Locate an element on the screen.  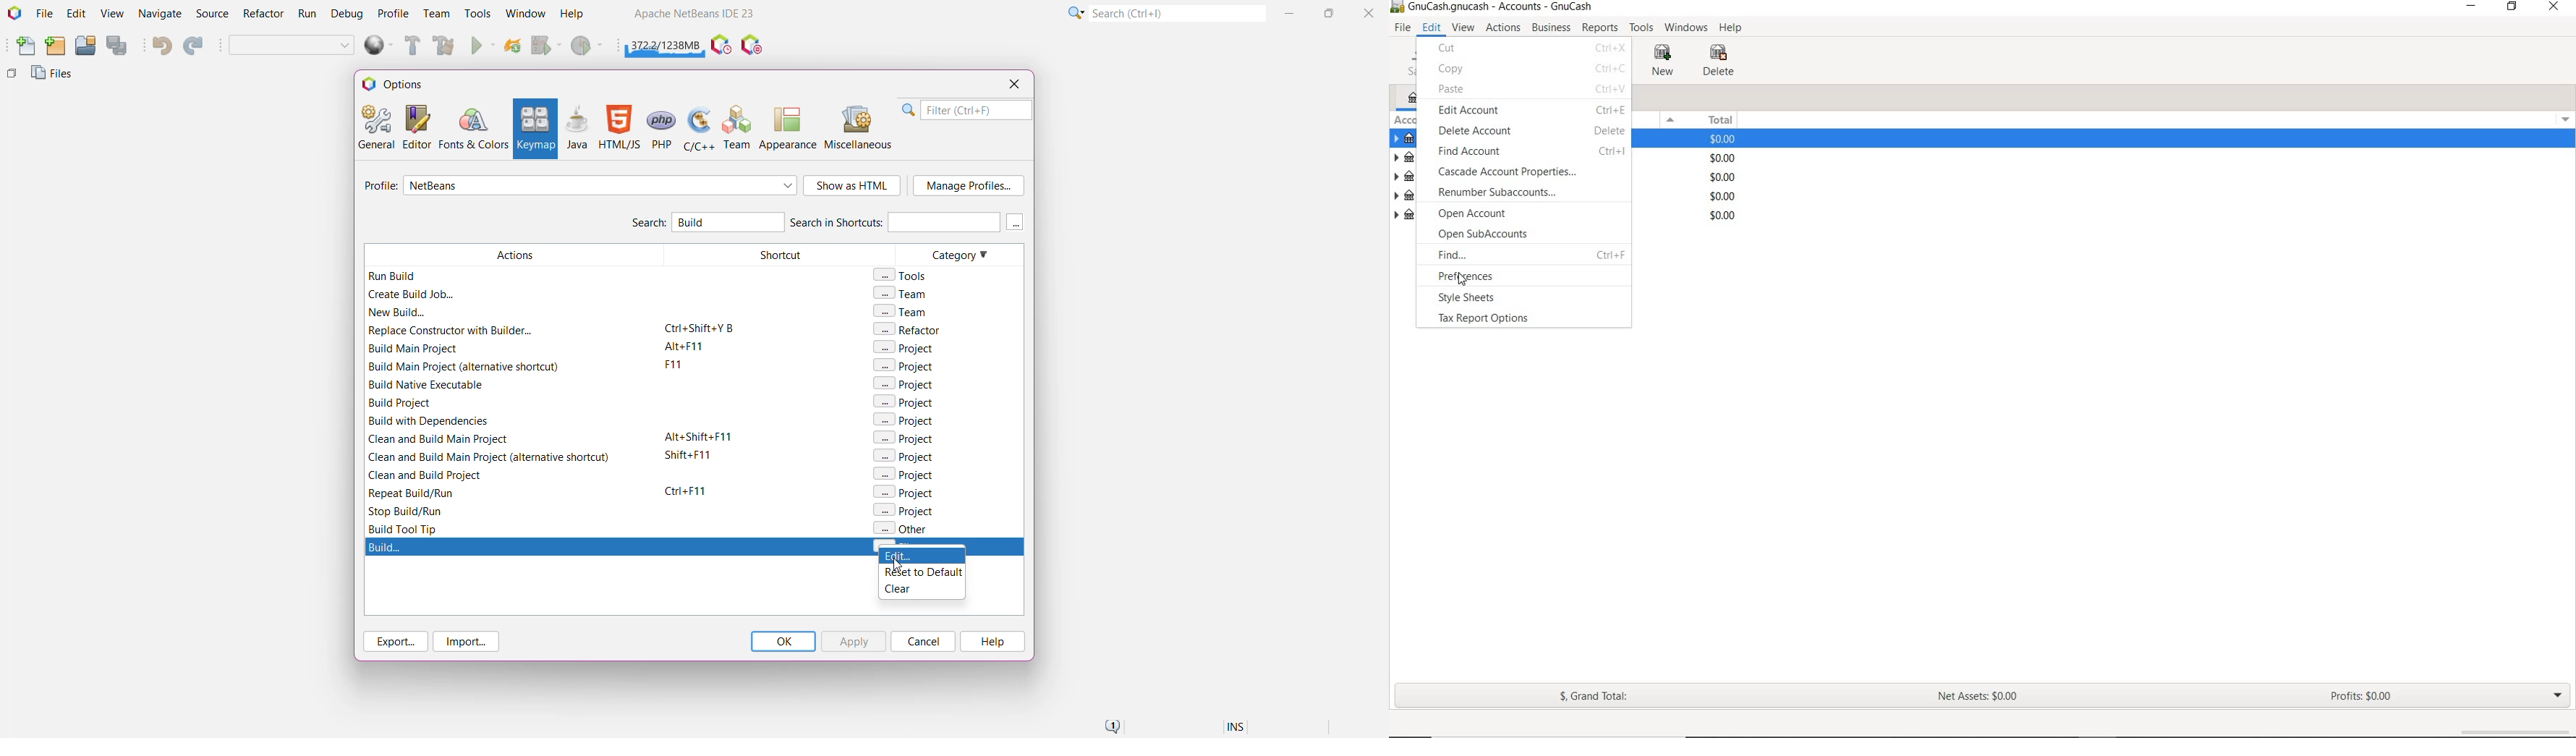
BUSIINESS is located at coordinates (1550, 28).